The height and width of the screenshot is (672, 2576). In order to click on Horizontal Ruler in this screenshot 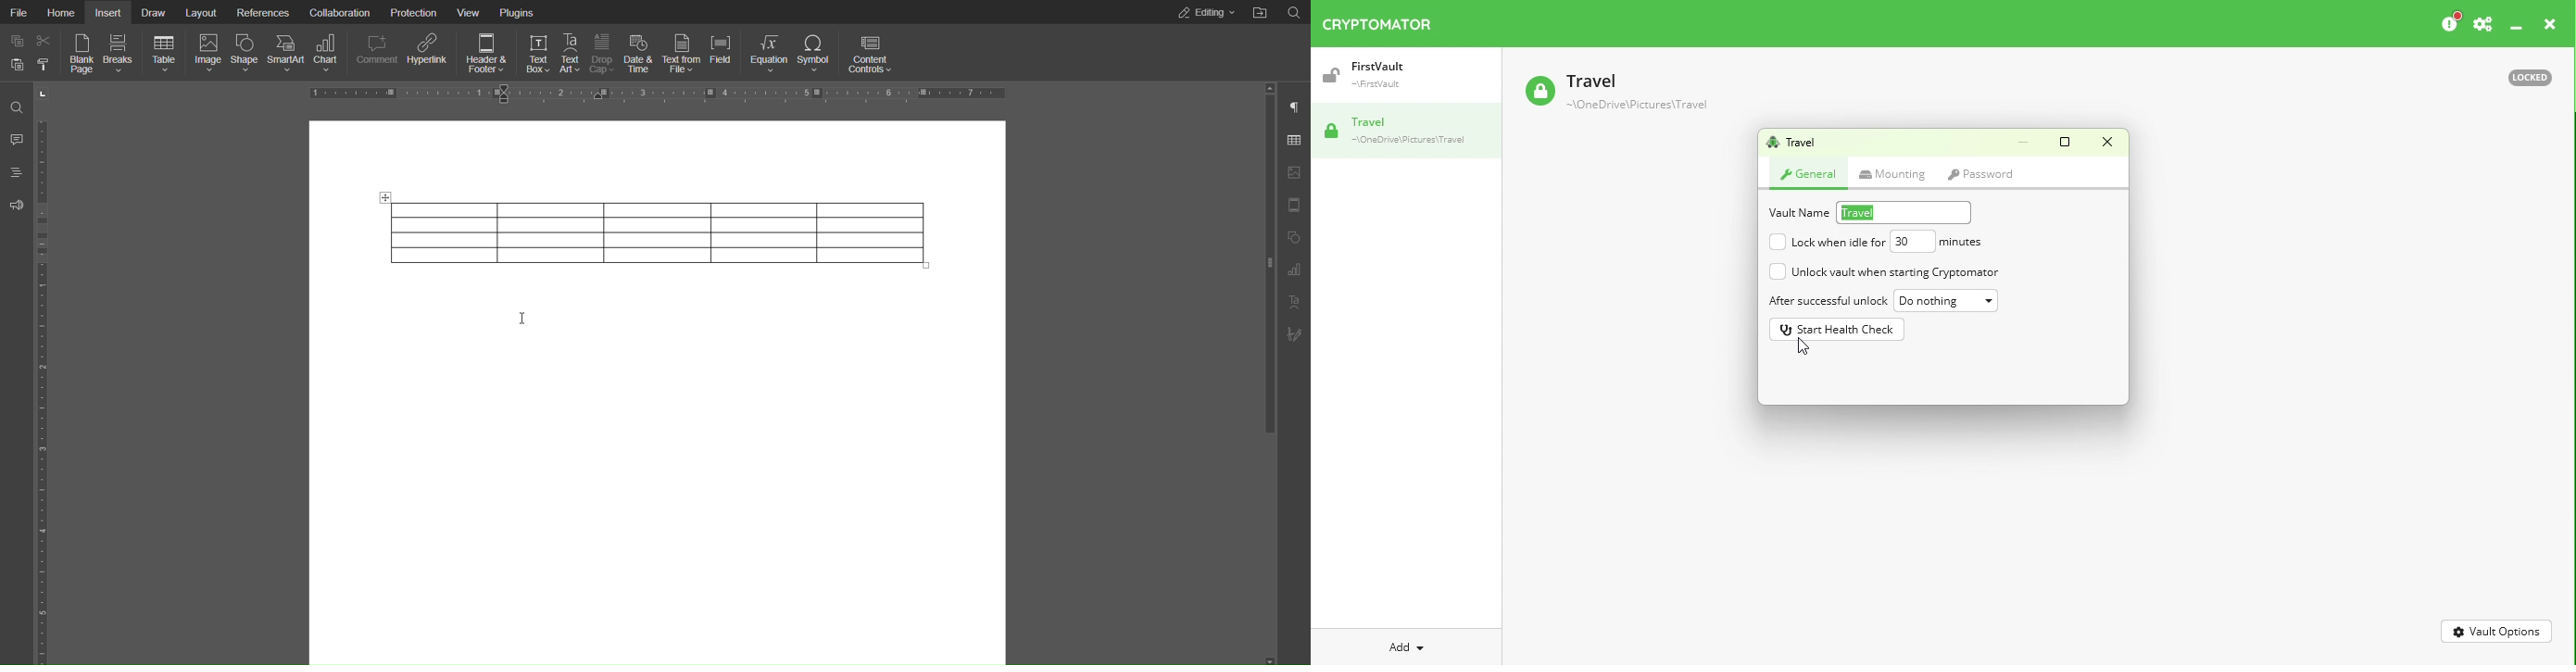, I will do `click(663, 94)`.